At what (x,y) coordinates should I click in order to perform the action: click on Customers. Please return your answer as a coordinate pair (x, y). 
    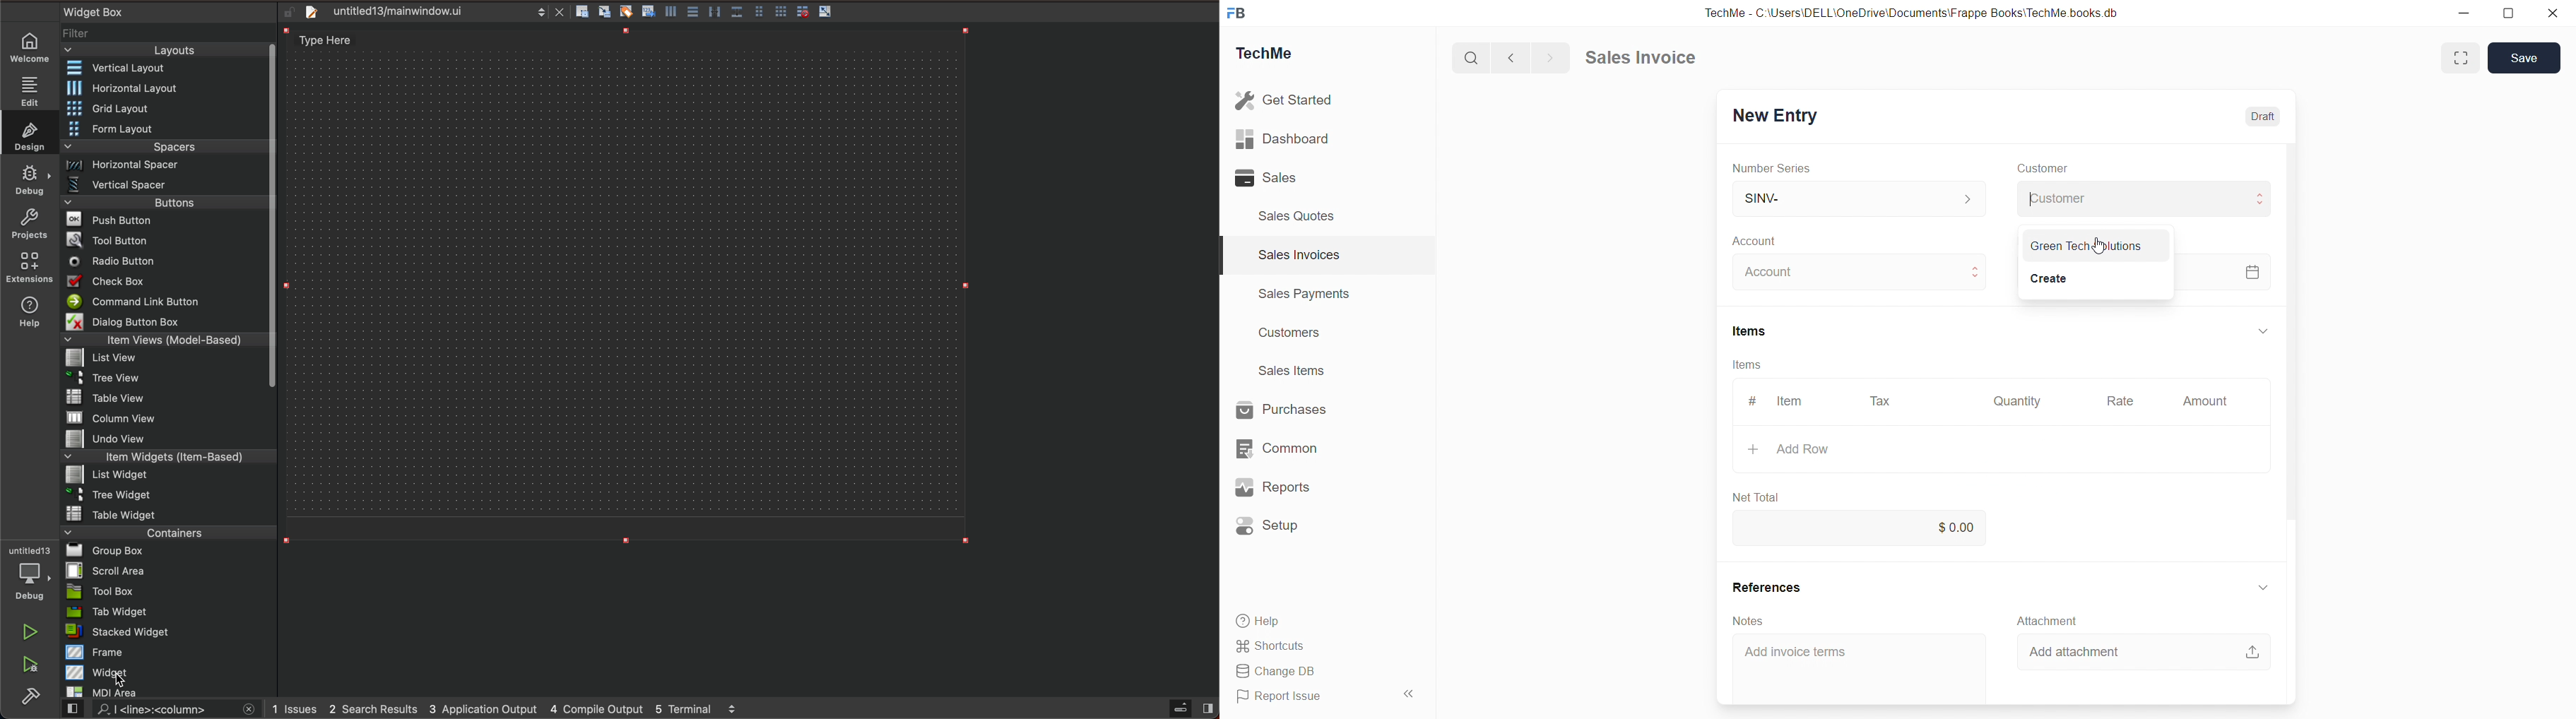
    Looking at the image, I should click on (1292, 334).